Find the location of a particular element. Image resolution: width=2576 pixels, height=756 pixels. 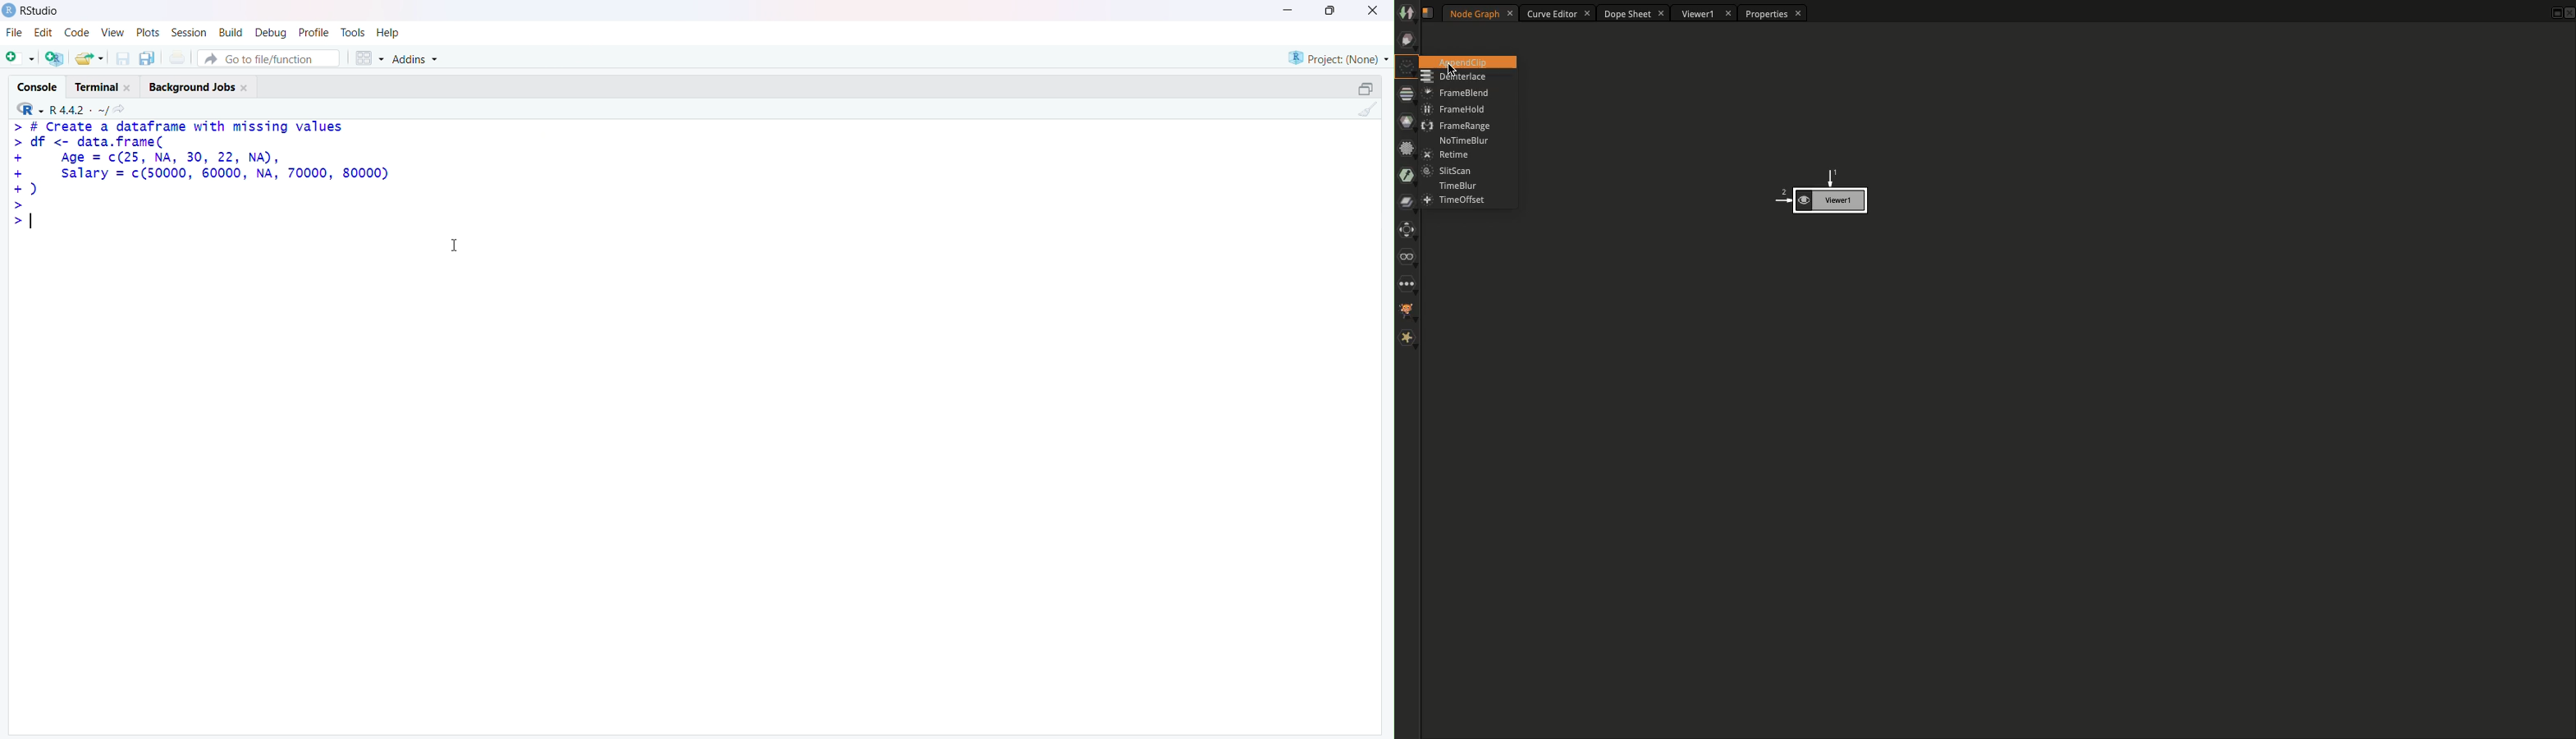

RStudio is located at coordinates (39, 11).